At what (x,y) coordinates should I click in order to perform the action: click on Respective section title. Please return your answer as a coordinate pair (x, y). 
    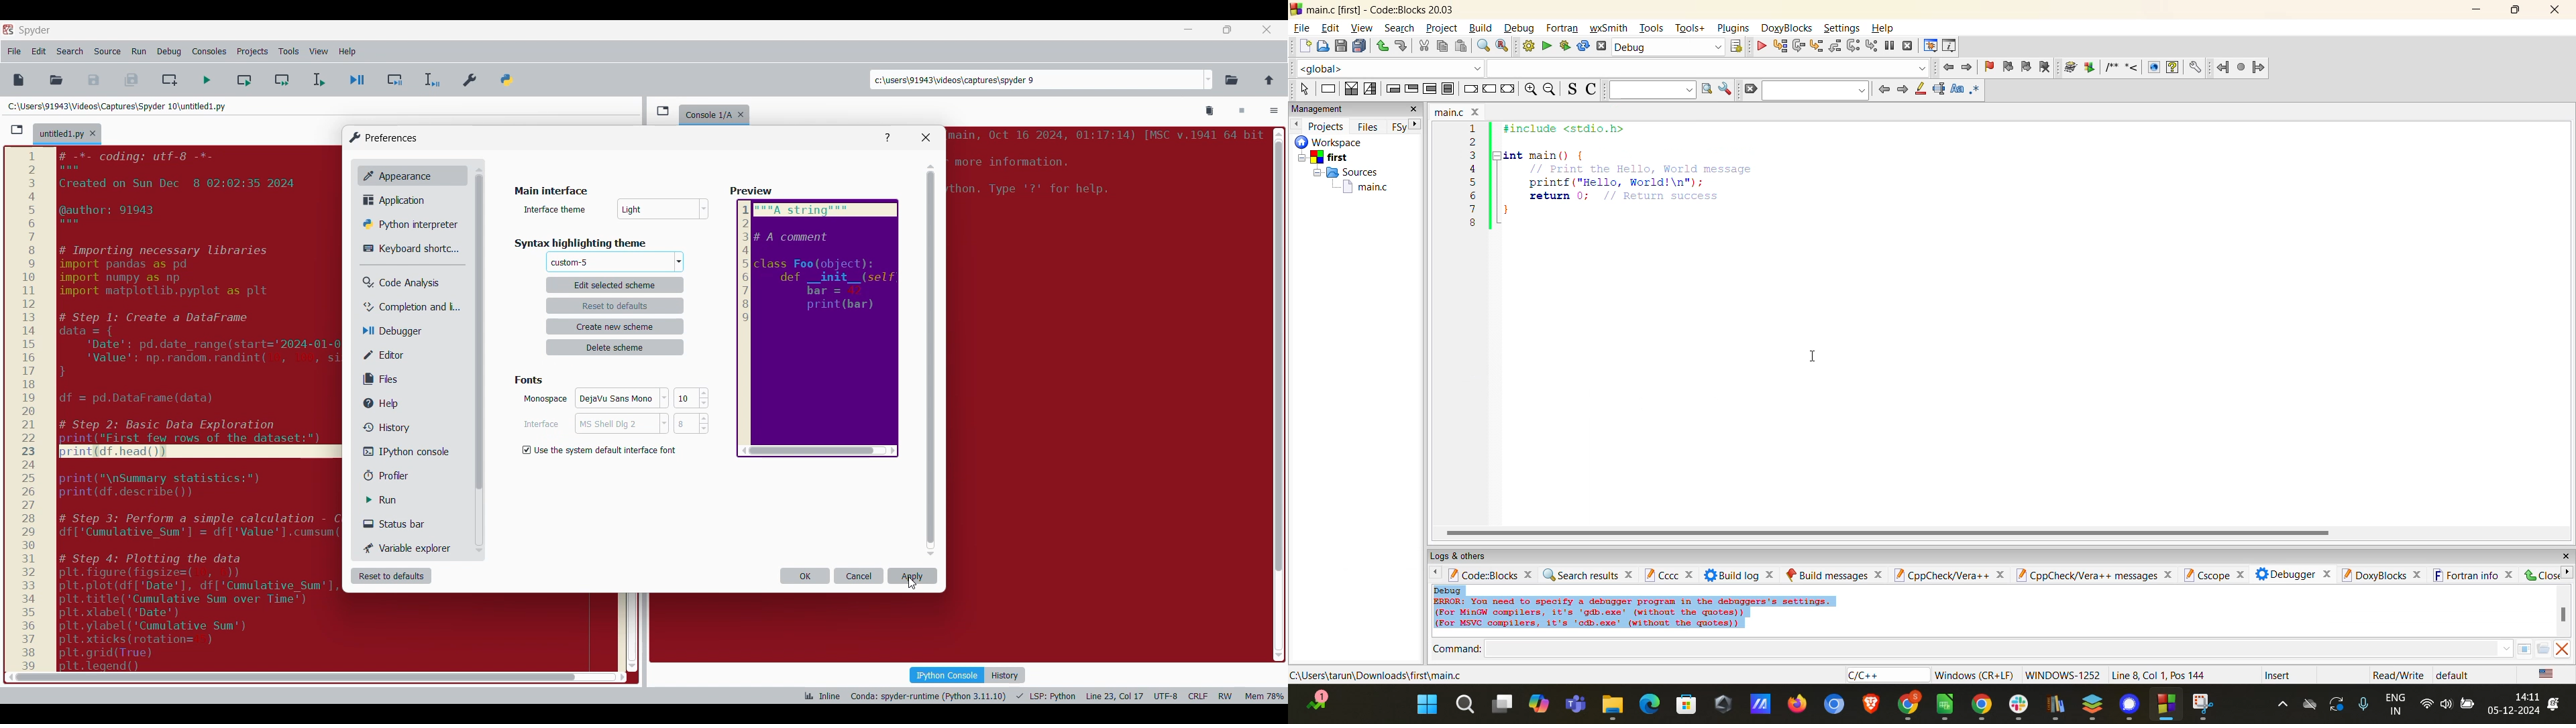
    Looking at the image, I should click on (590, 243).